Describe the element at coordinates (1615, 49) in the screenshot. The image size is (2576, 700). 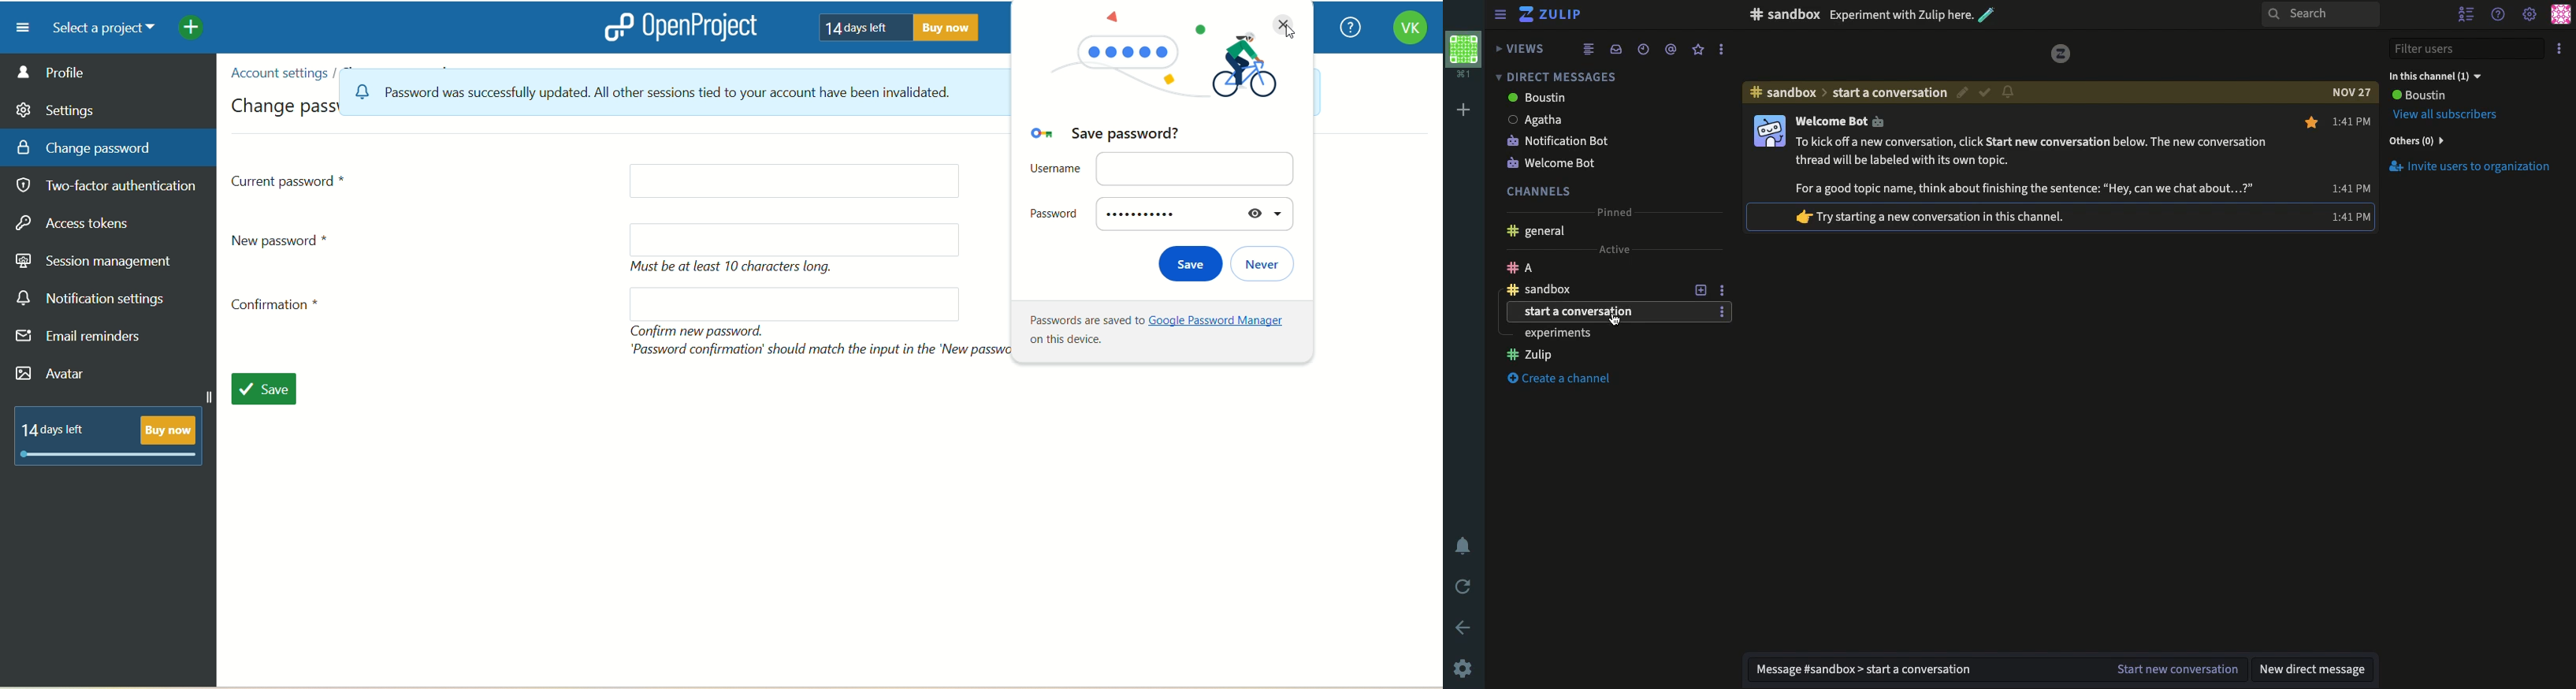
I see `Inbox` at that location.